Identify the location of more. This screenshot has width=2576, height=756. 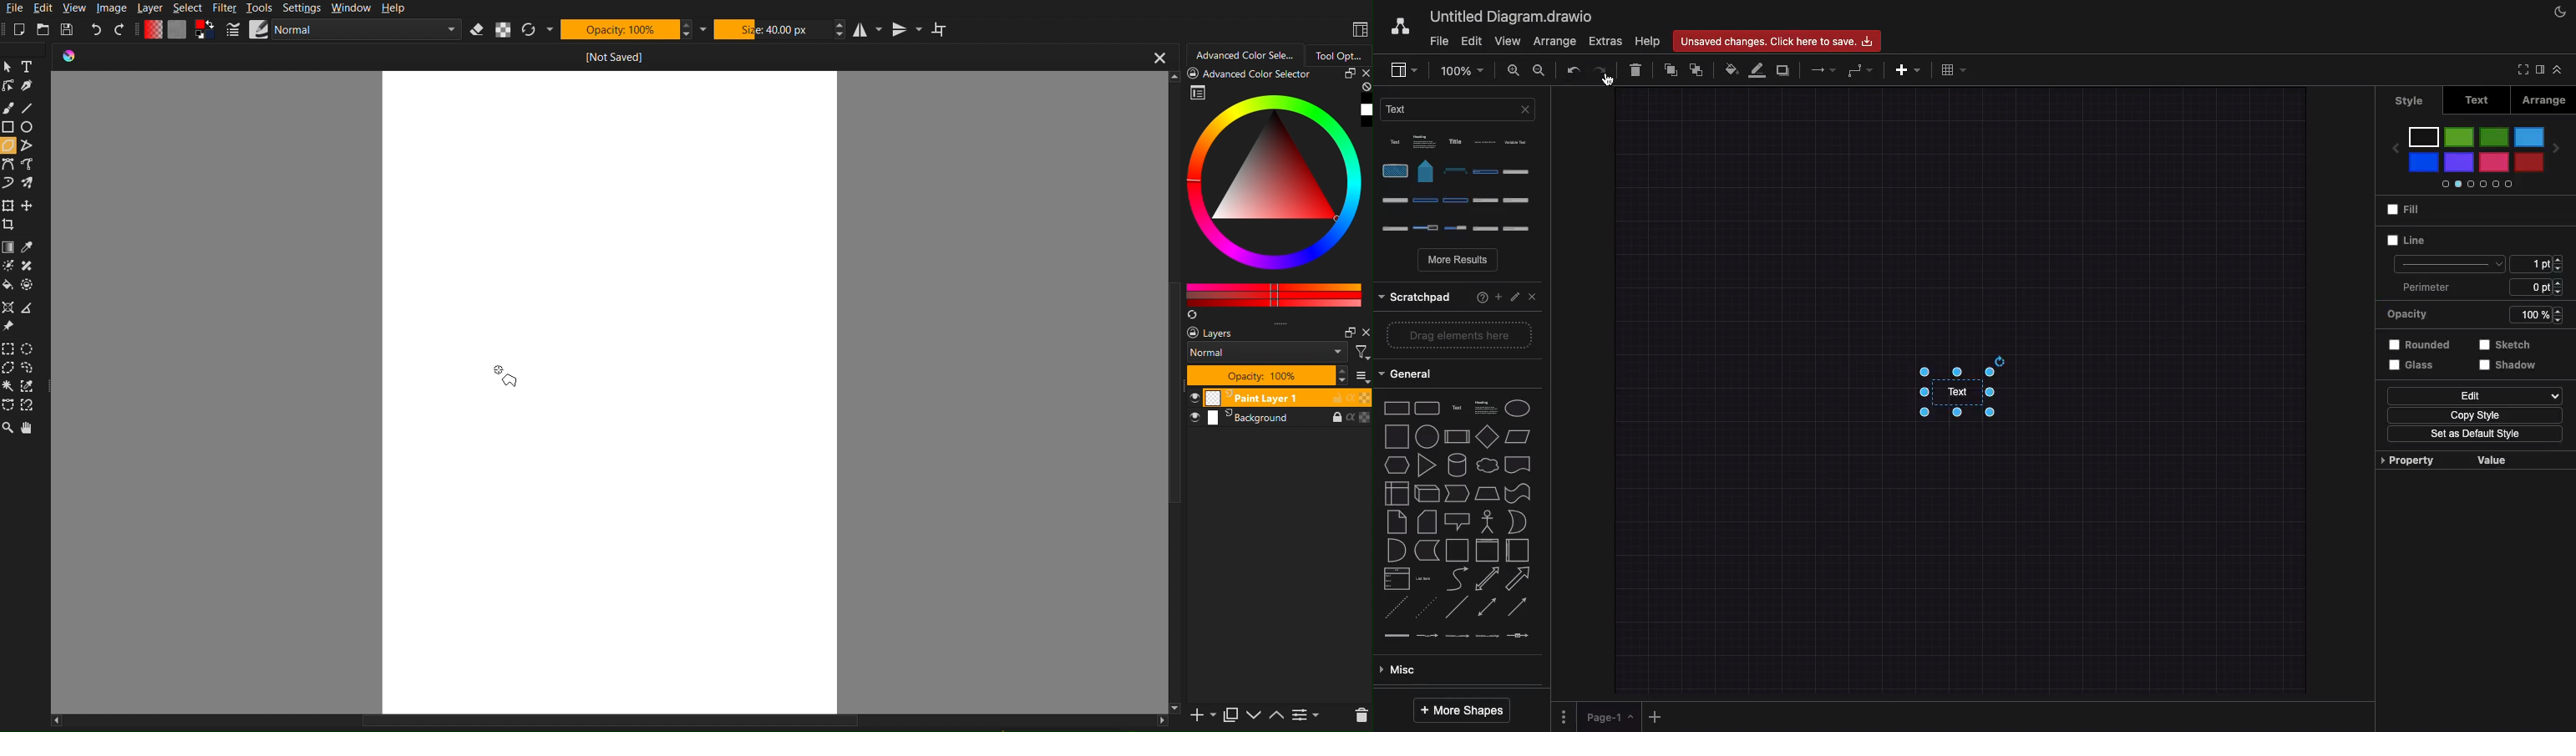
(1360, 376).